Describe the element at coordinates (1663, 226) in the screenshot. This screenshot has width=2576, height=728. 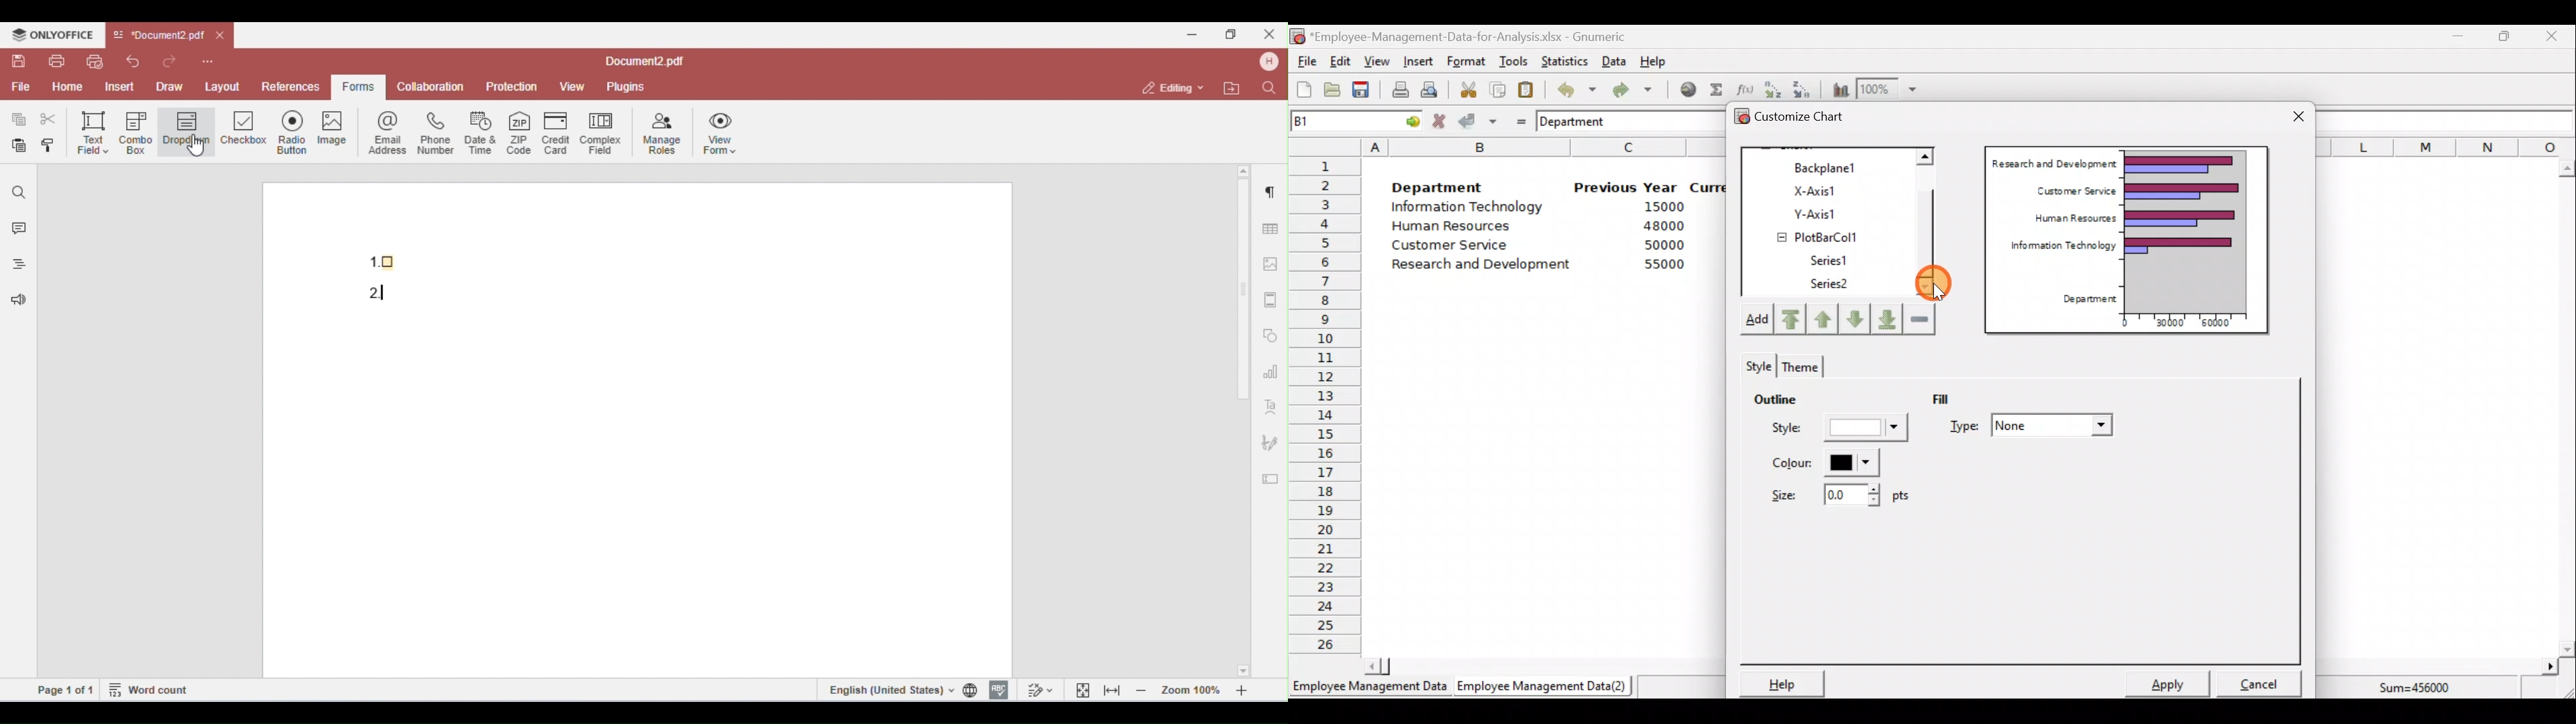
I see `48000` at that location.